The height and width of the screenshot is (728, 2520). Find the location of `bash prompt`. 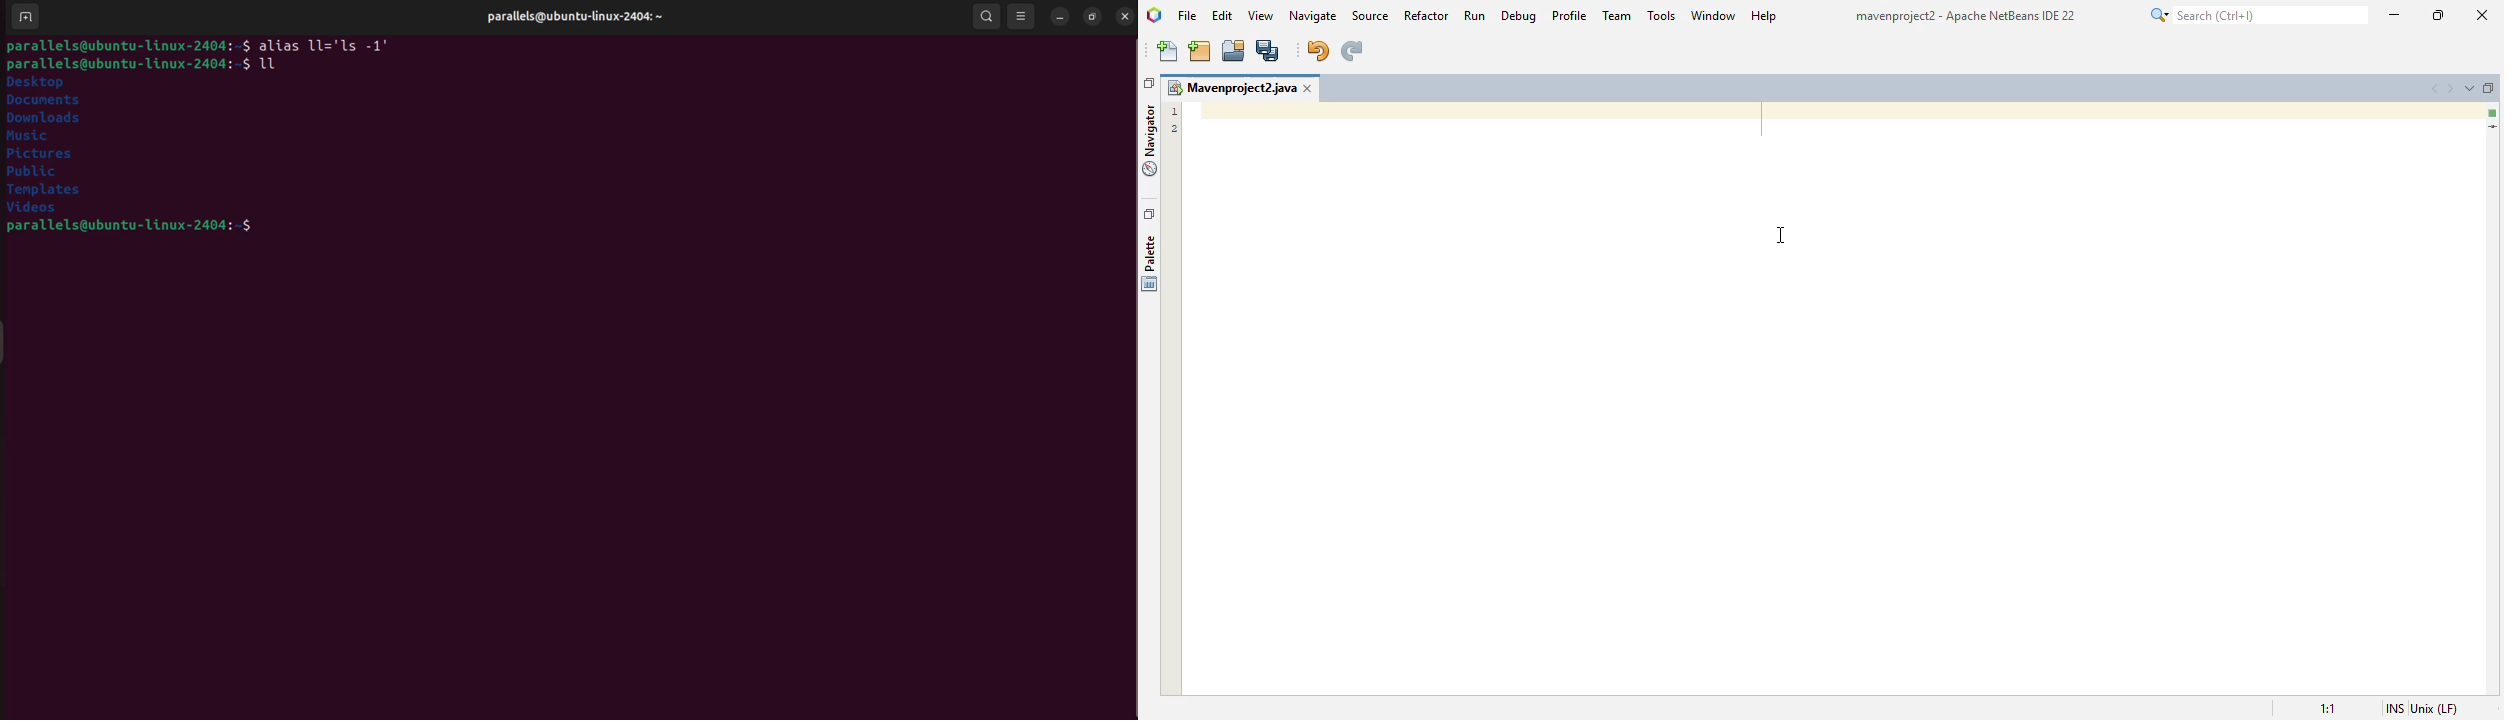

bash prompt is located at coordinates (126, 64).